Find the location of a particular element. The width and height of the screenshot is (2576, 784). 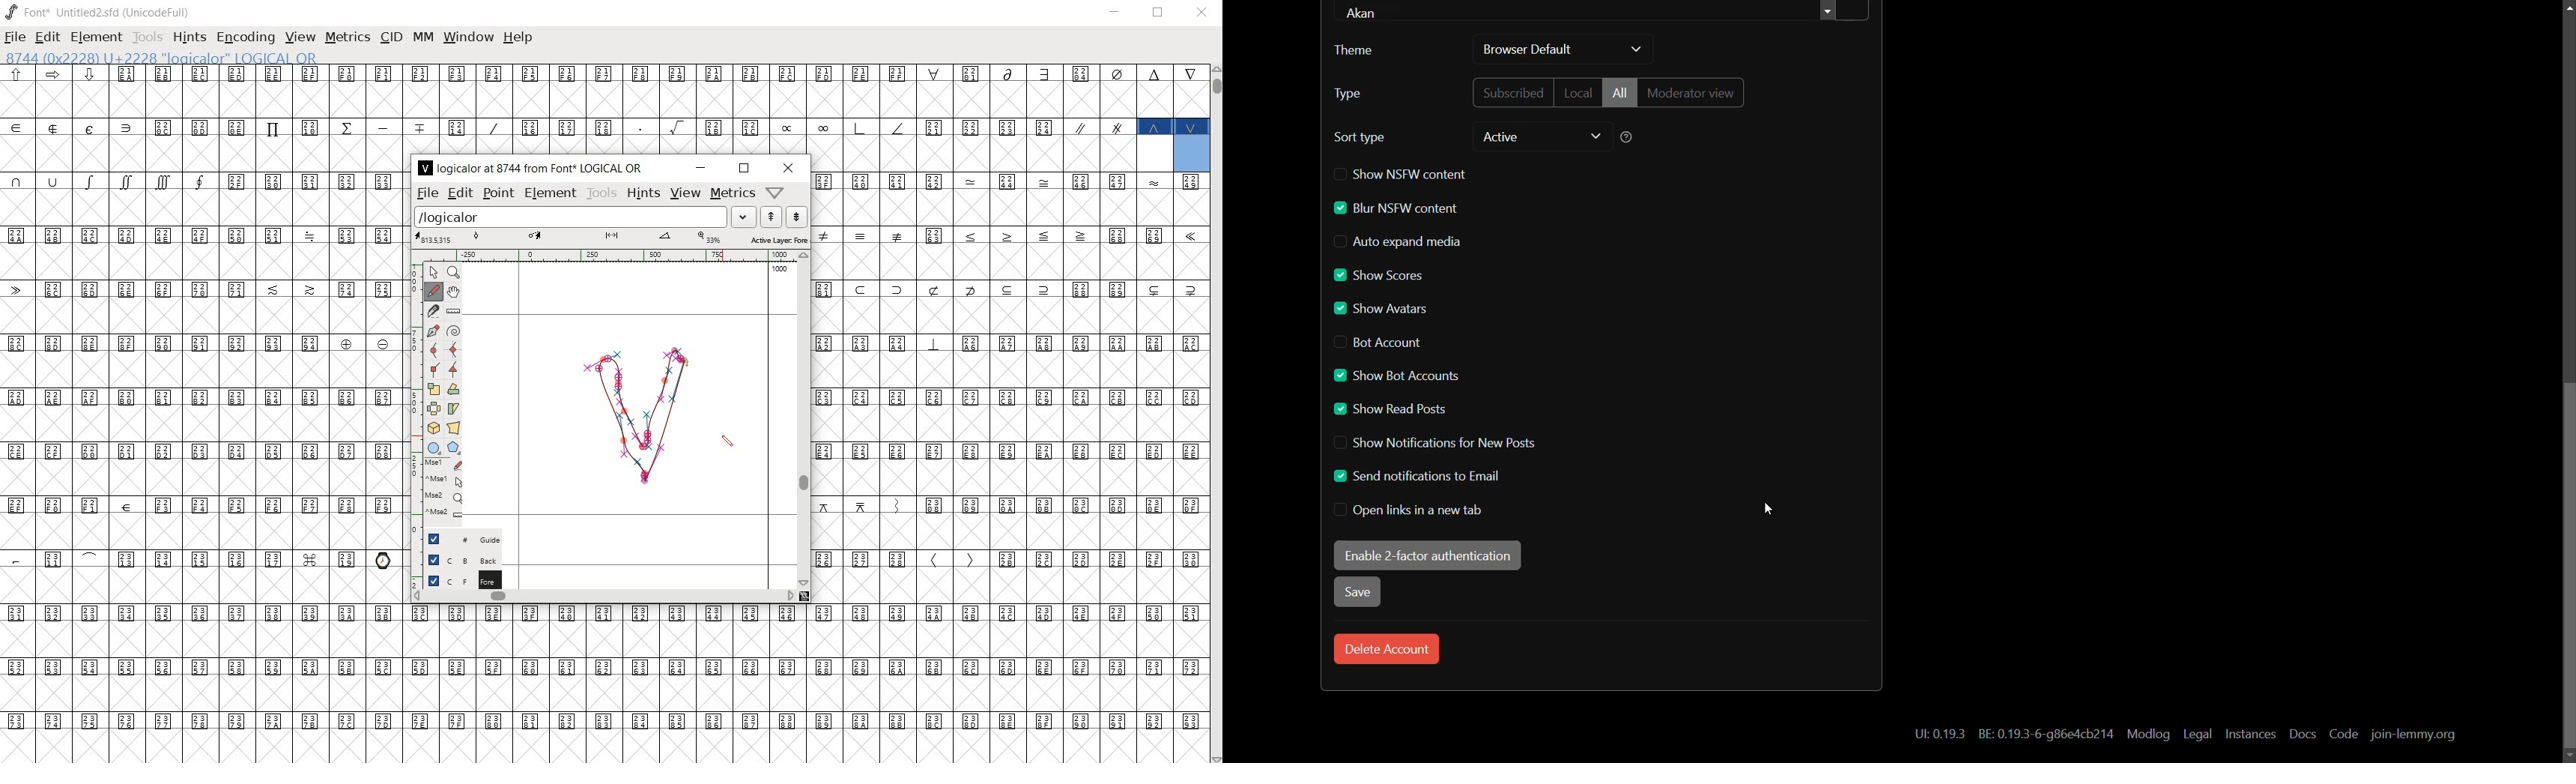

Add a corner point is located at coordinates (434, 371).